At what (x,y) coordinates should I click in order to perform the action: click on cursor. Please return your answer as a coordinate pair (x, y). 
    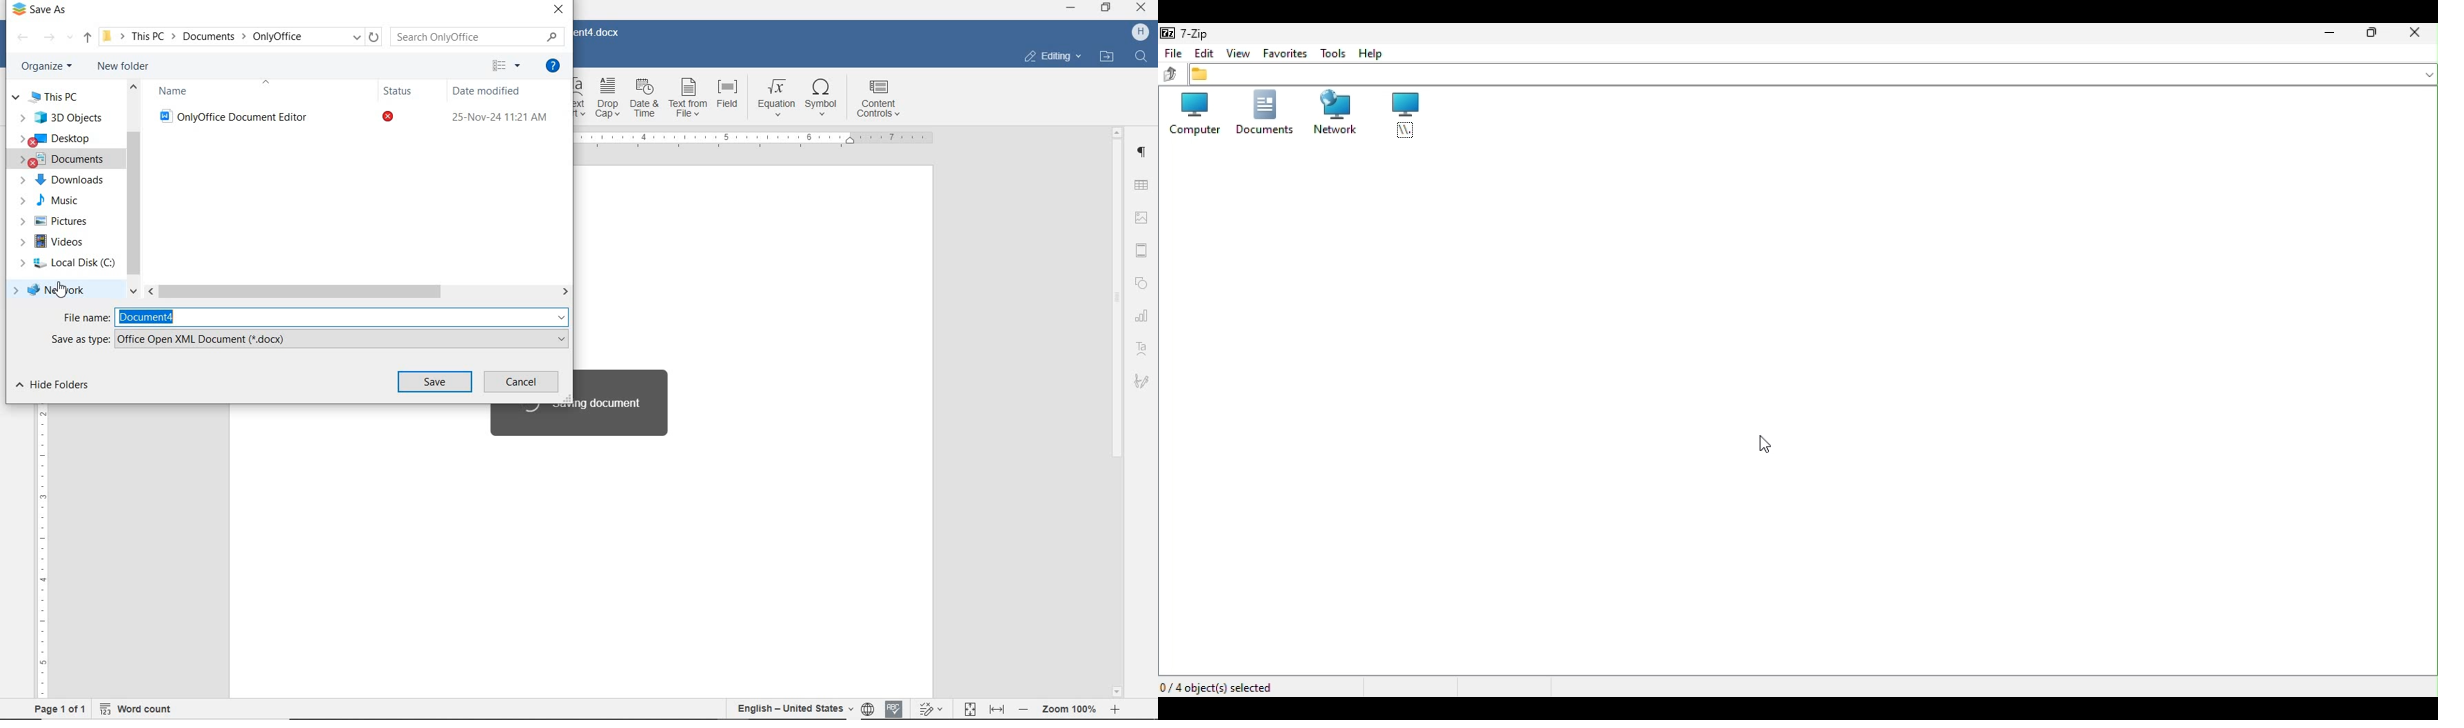
    Looking at the image, I should click on (1763, 443).